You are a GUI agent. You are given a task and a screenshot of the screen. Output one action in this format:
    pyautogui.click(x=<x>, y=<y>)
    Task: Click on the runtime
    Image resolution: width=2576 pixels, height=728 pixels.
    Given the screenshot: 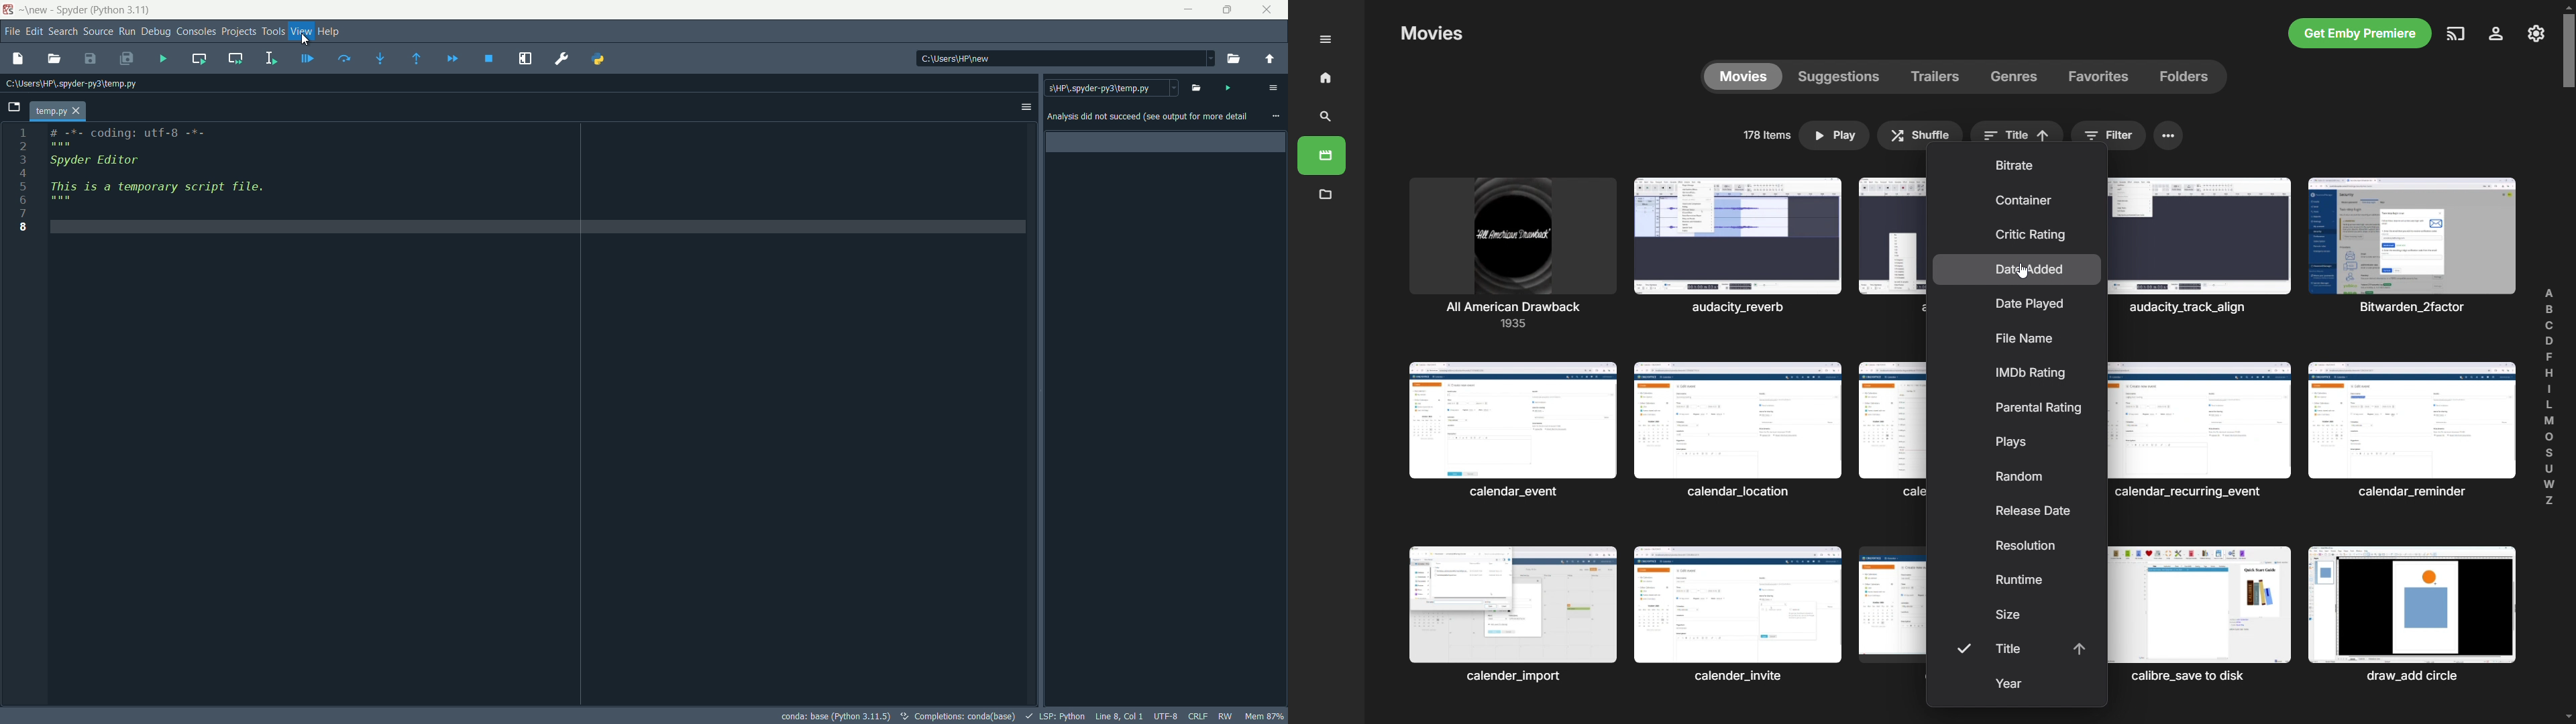 What is the action you would take?
    pyautogui.click(x=2018, y=579)
    